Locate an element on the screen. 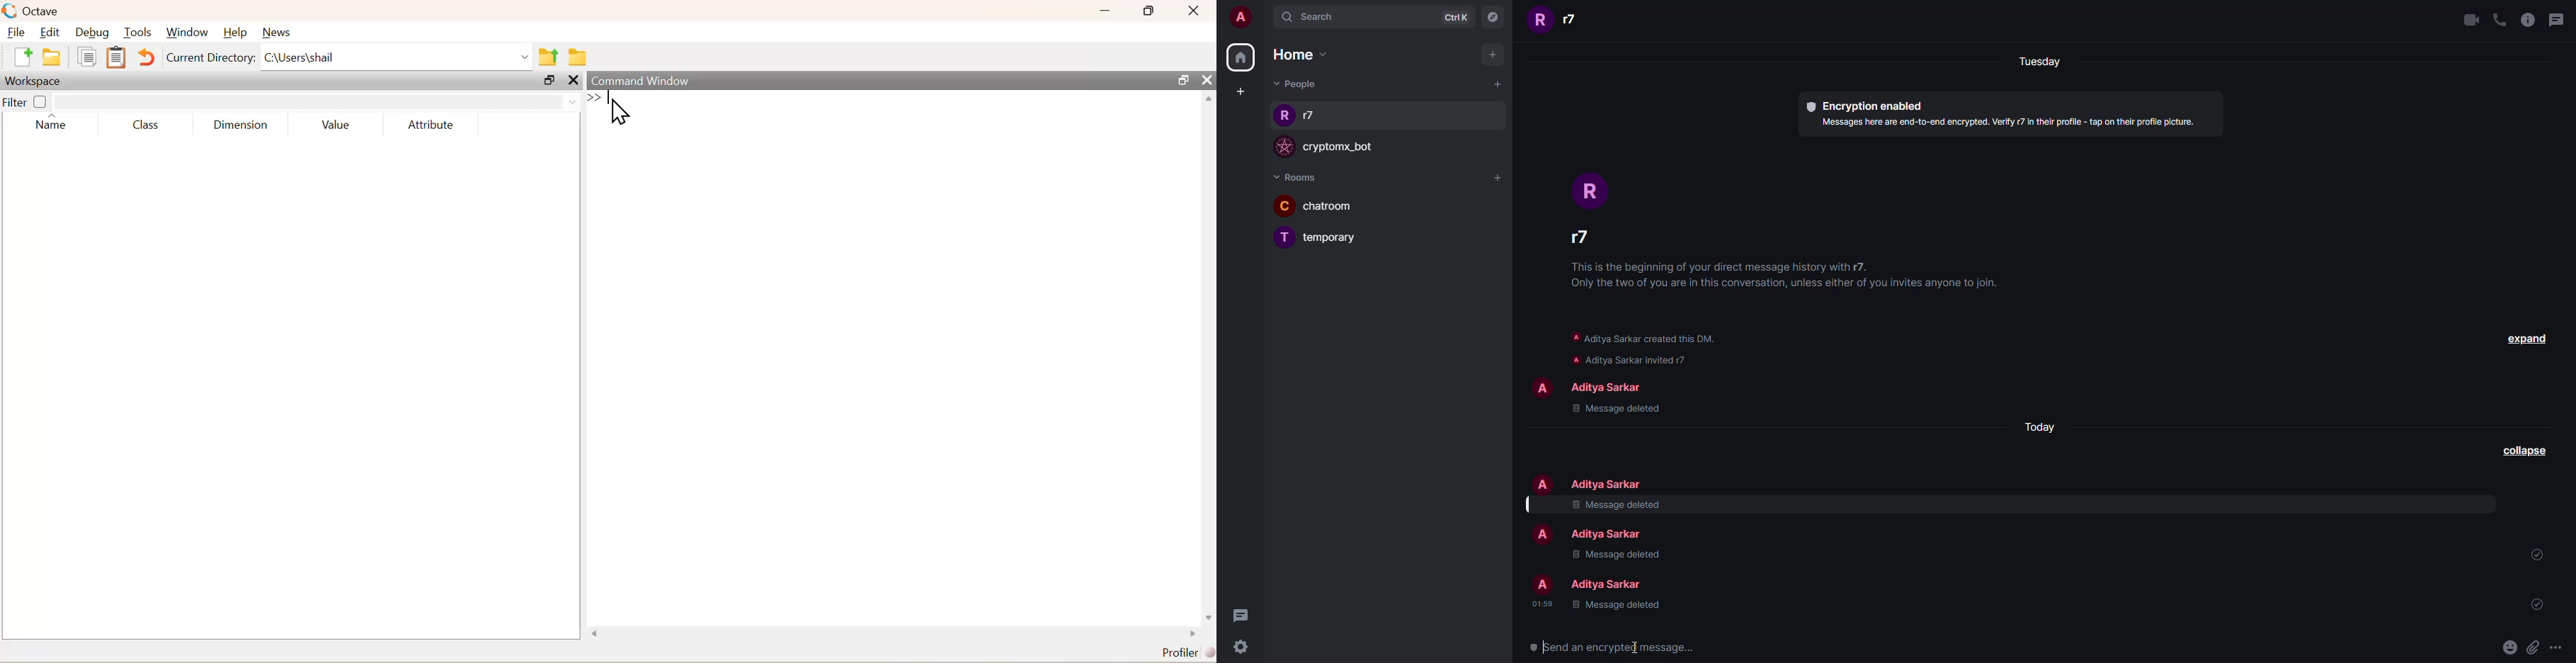  home is located at coordinates (1299, 53).